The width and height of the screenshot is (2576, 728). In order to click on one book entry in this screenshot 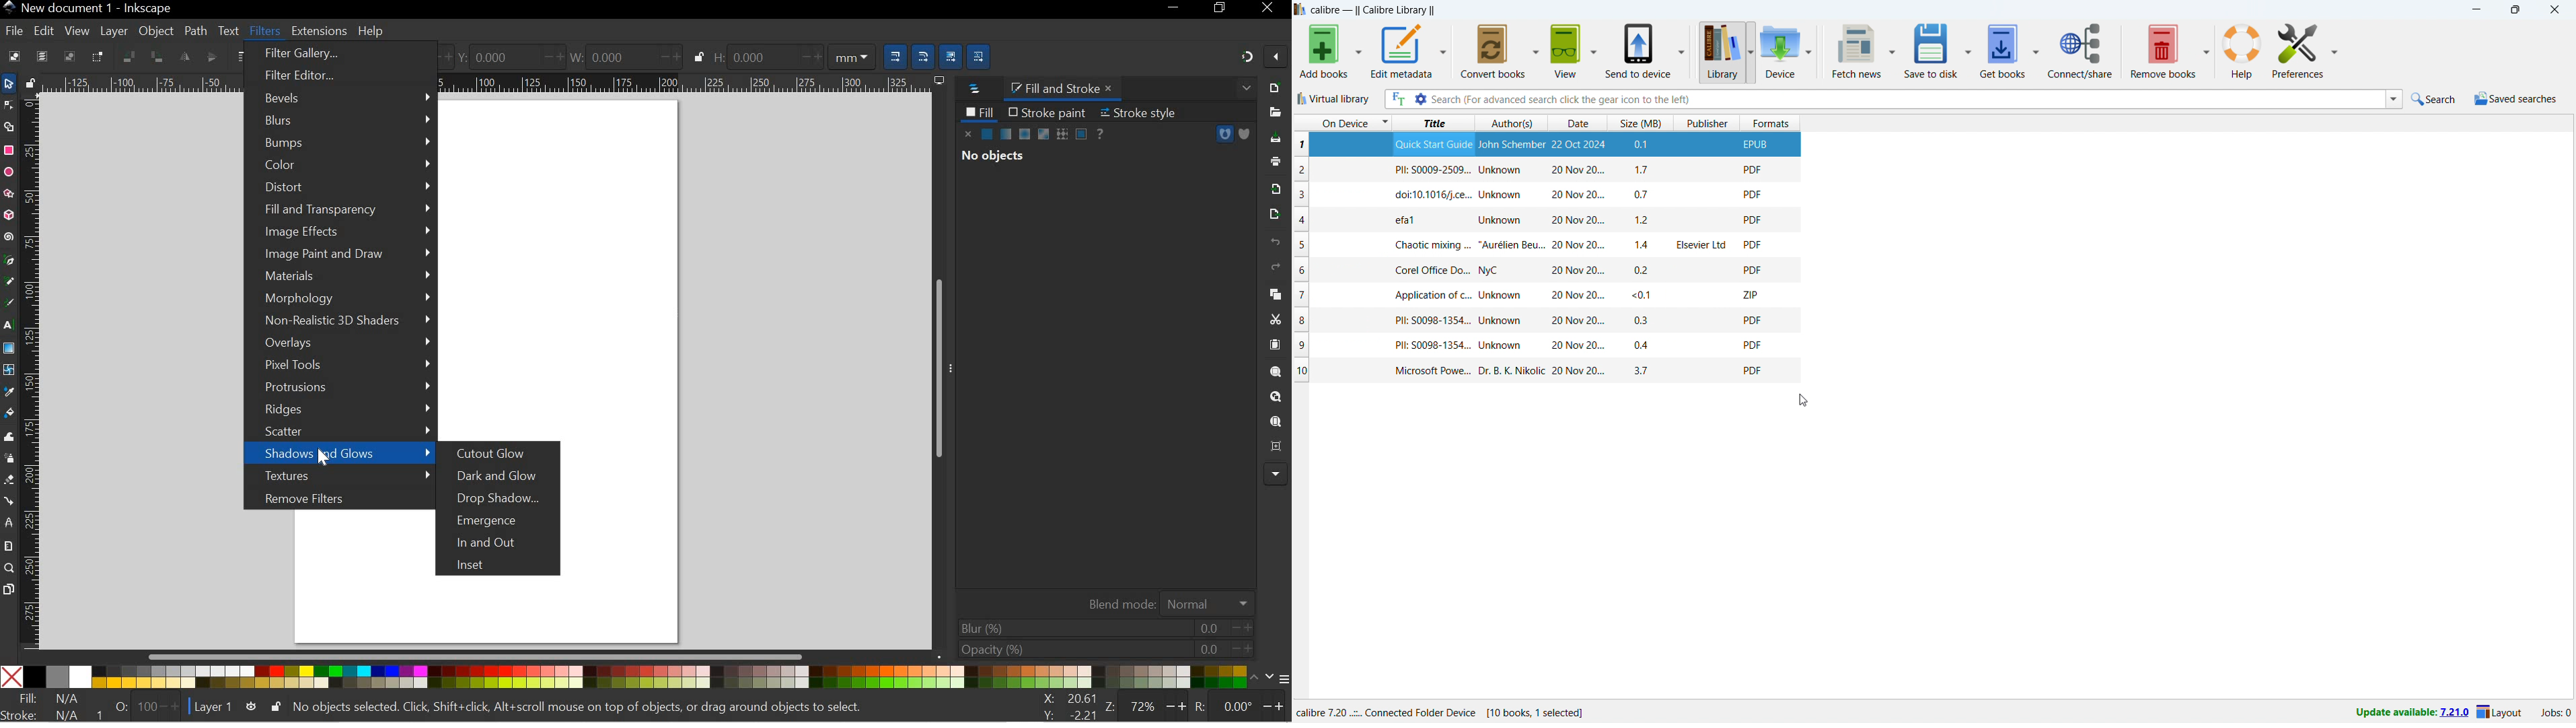, I will do `click(1547, 221)`.